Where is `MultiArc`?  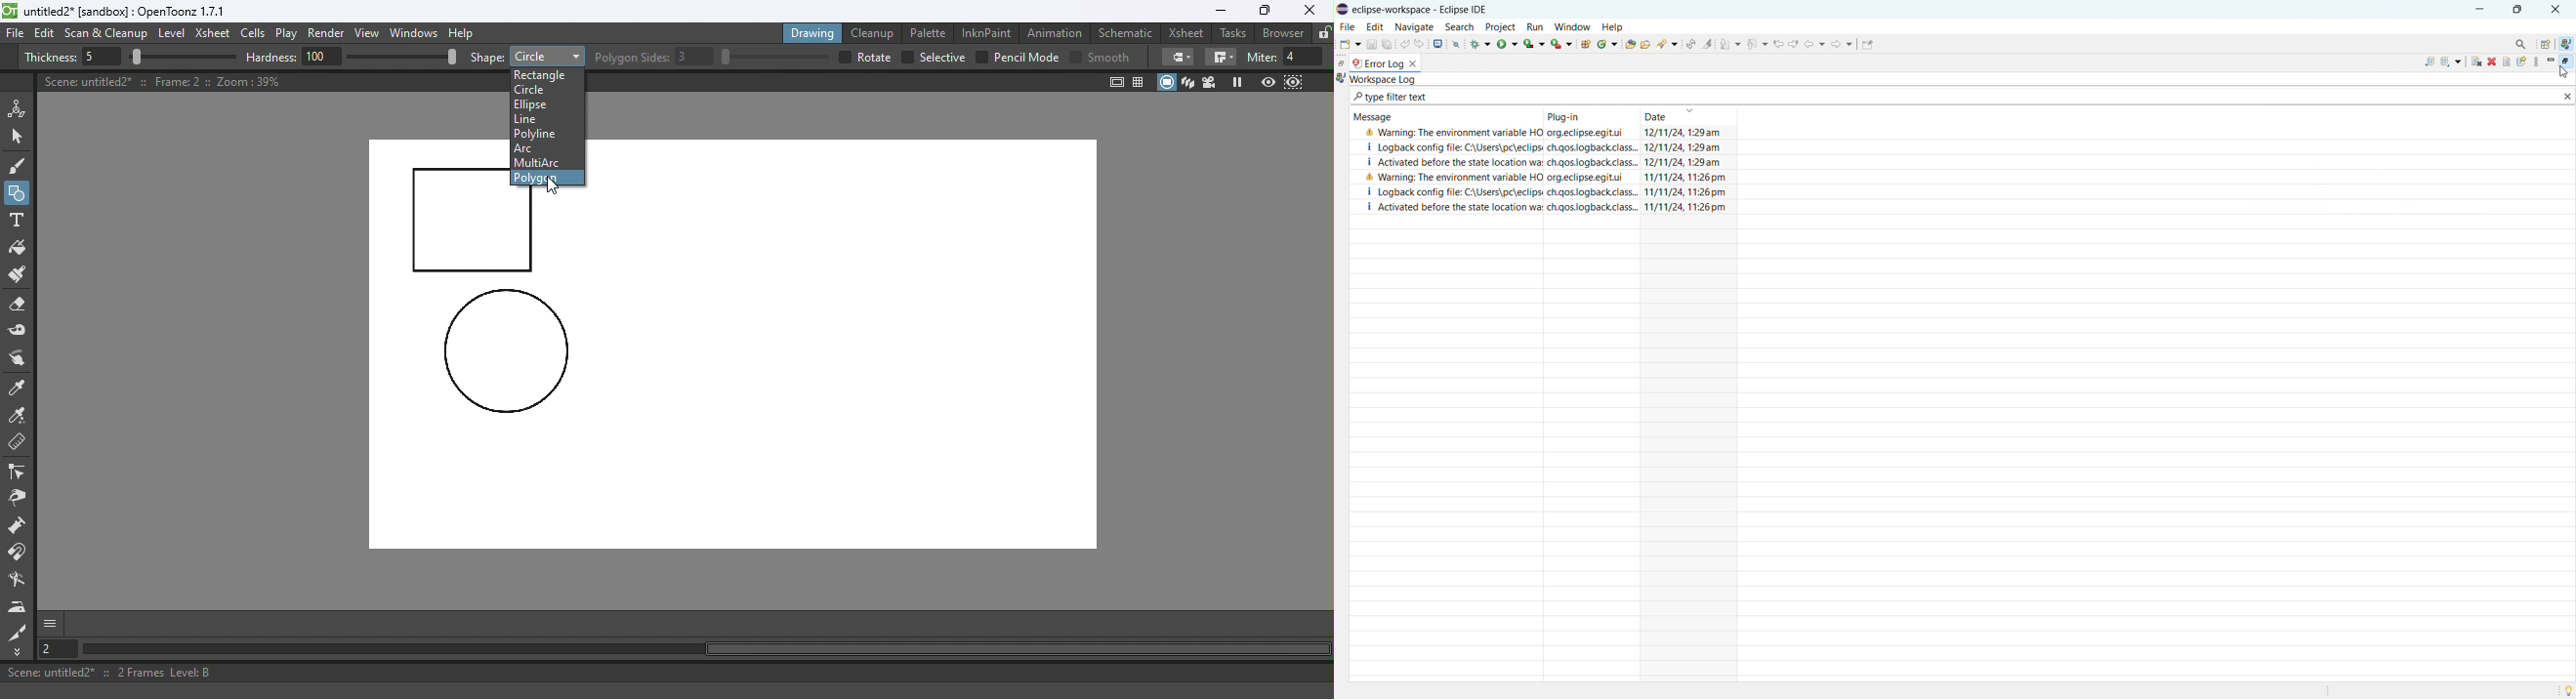
MultiArc is located at coordinates (543, 163).